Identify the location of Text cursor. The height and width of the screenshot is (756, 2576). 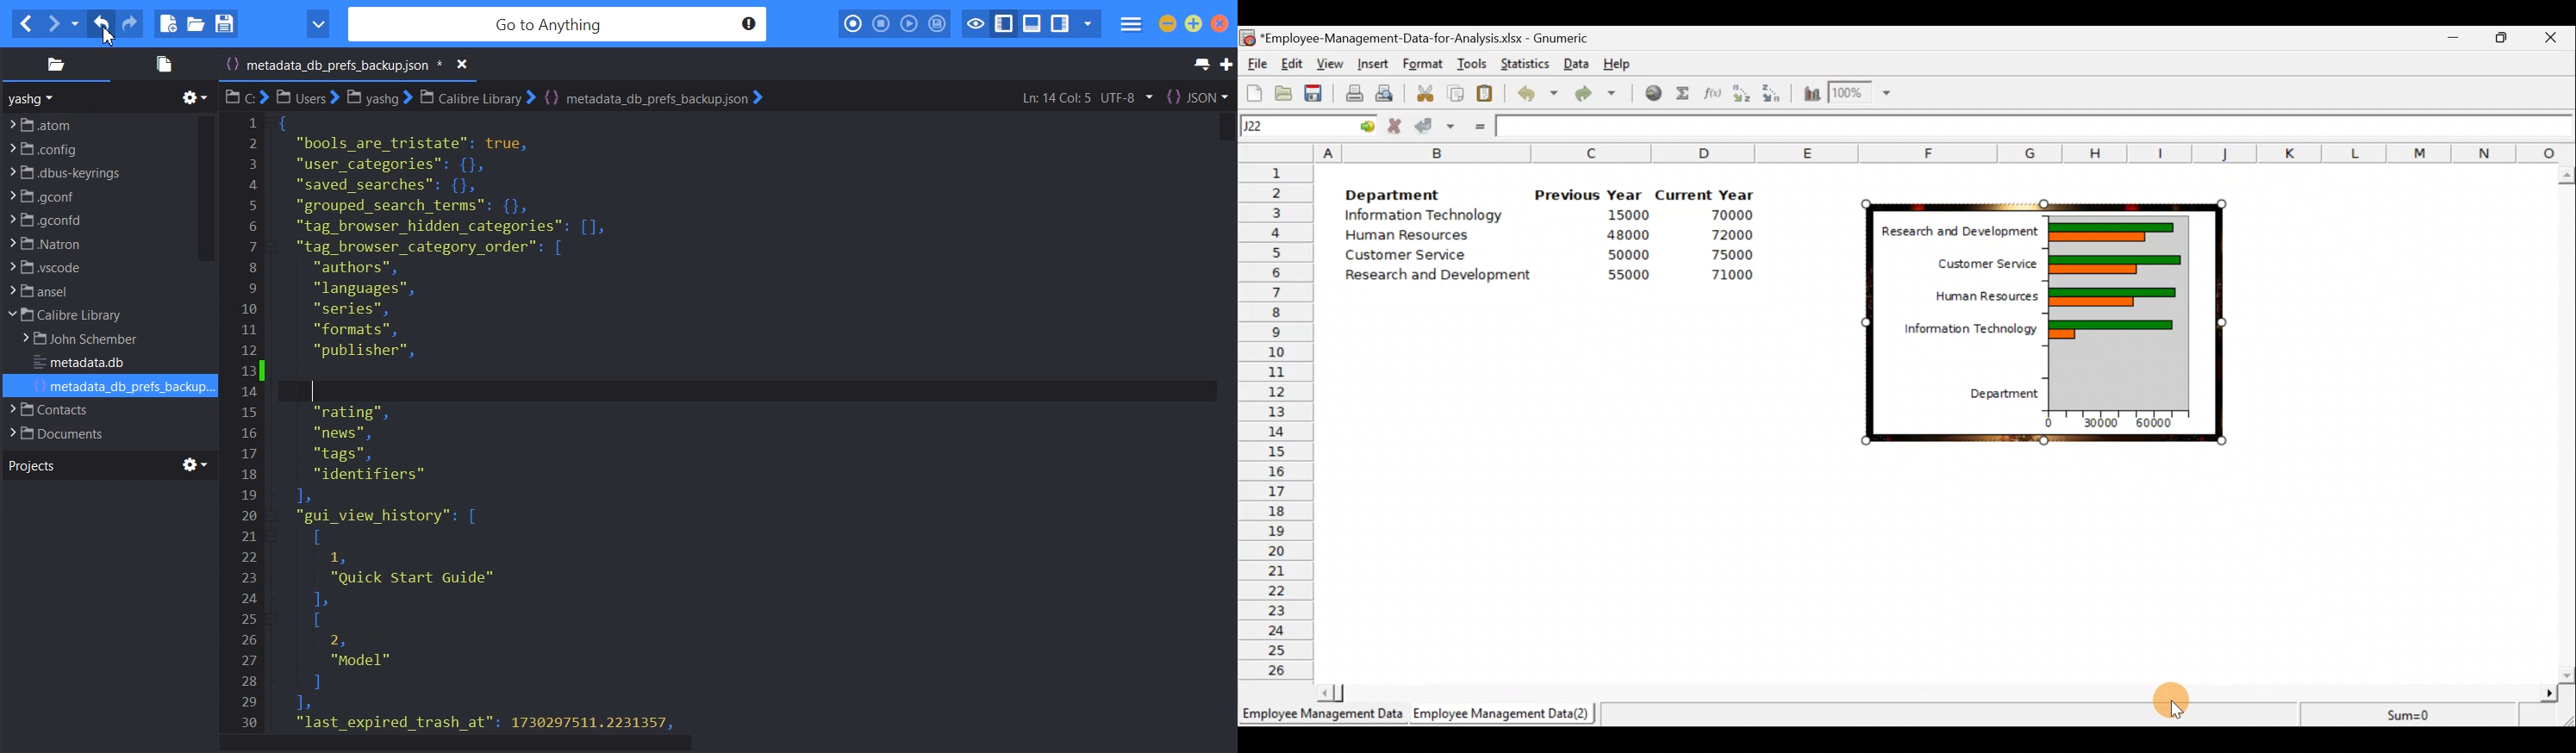
(315, 370).